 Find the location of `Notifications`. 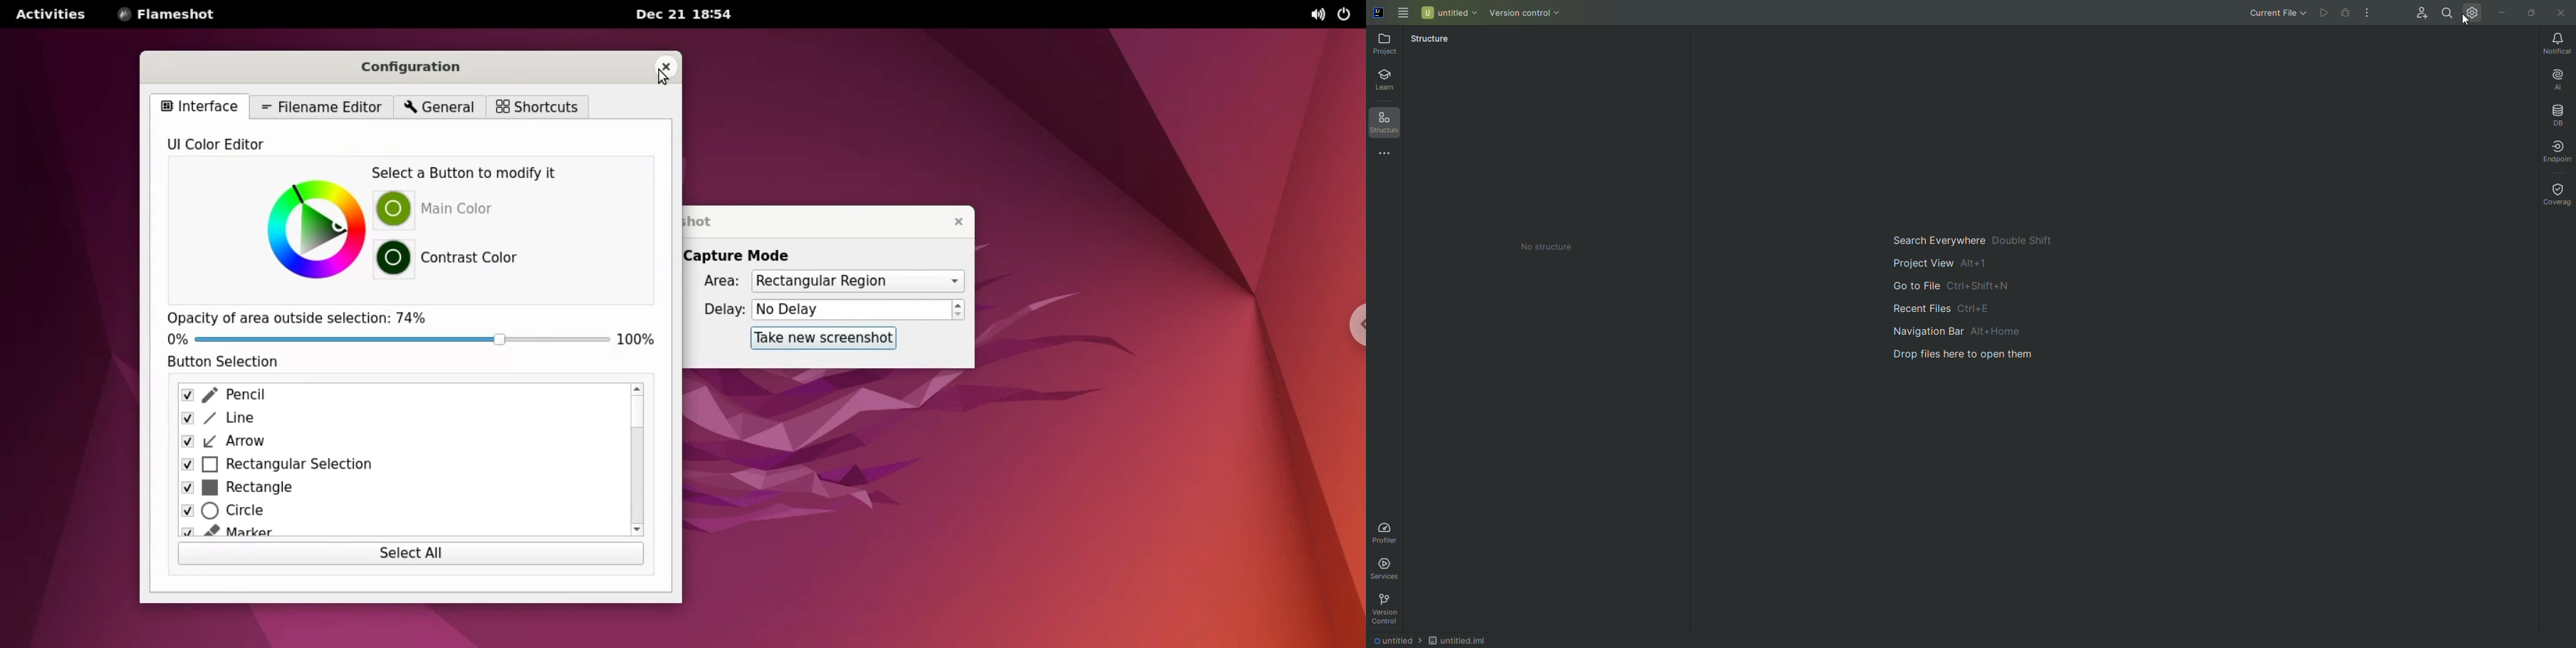

Notifications is located at coordinates (2558, 44).